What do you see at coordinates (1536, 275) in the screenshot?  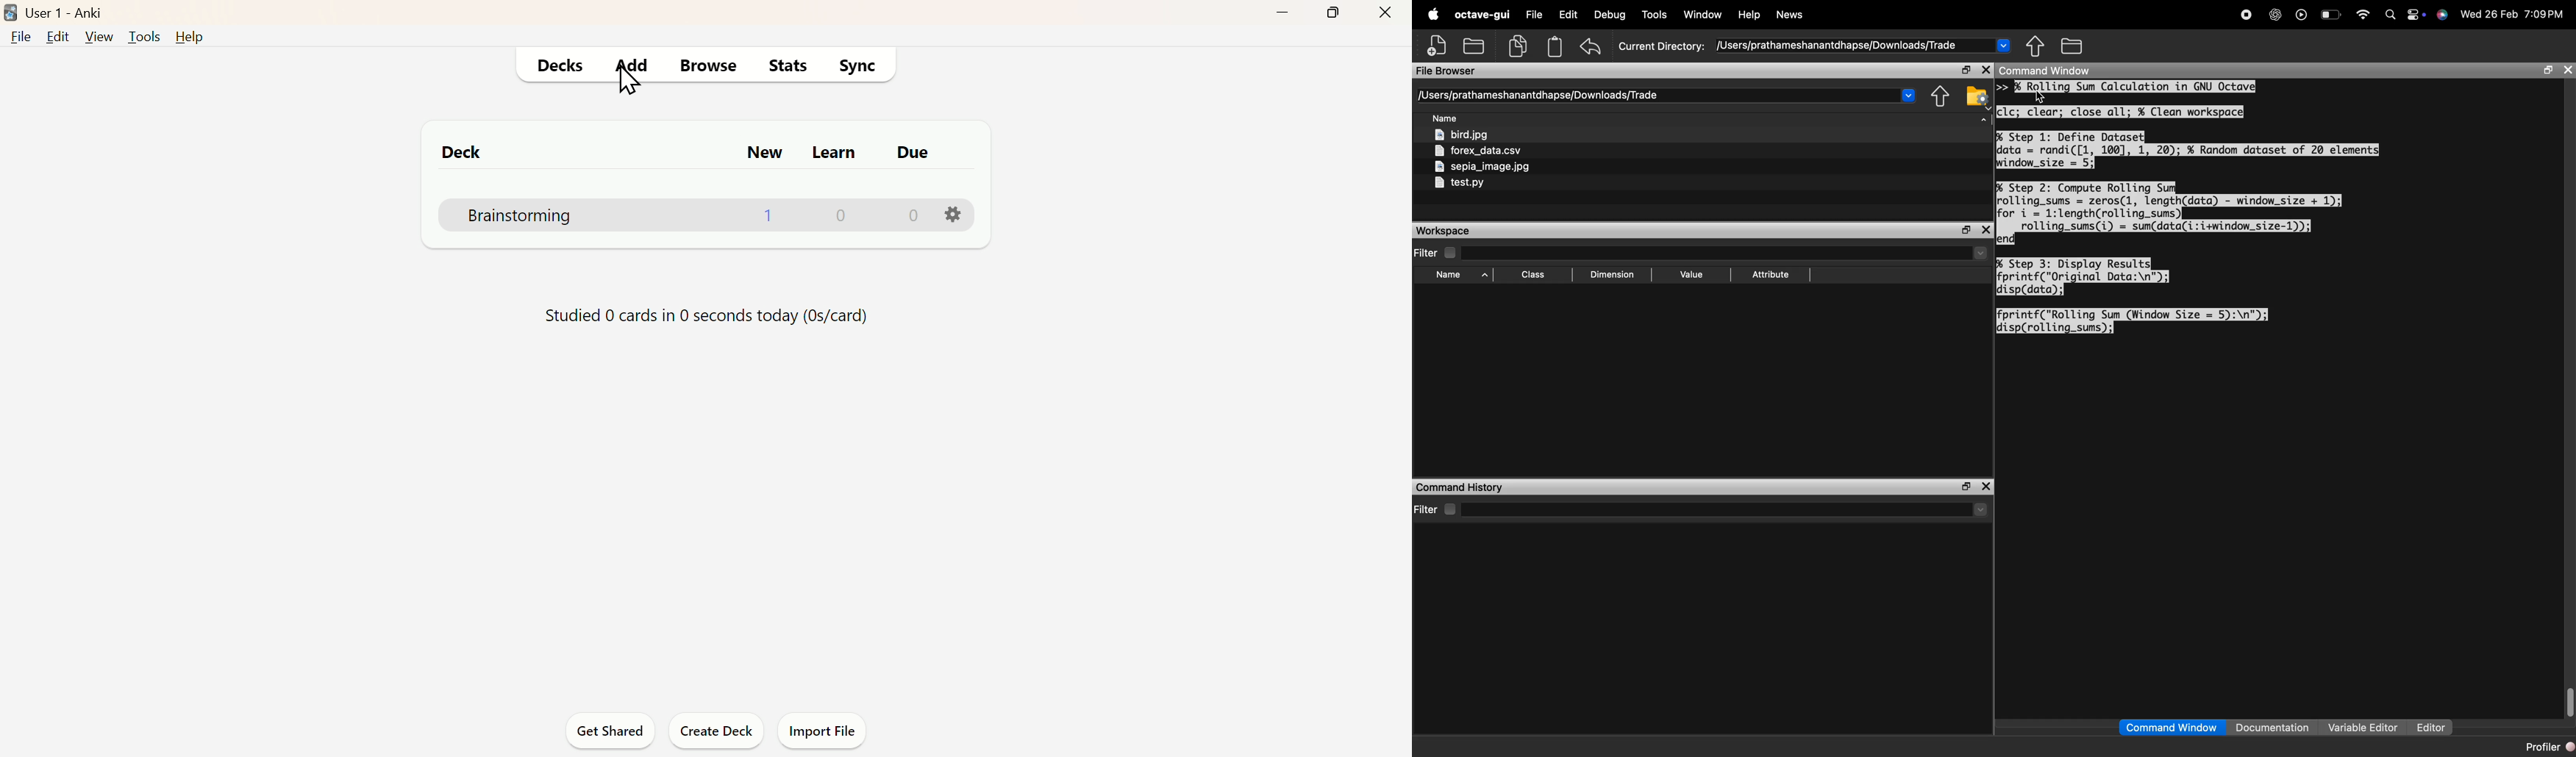 I see `sort by class` at bounding box center [1536, 275].